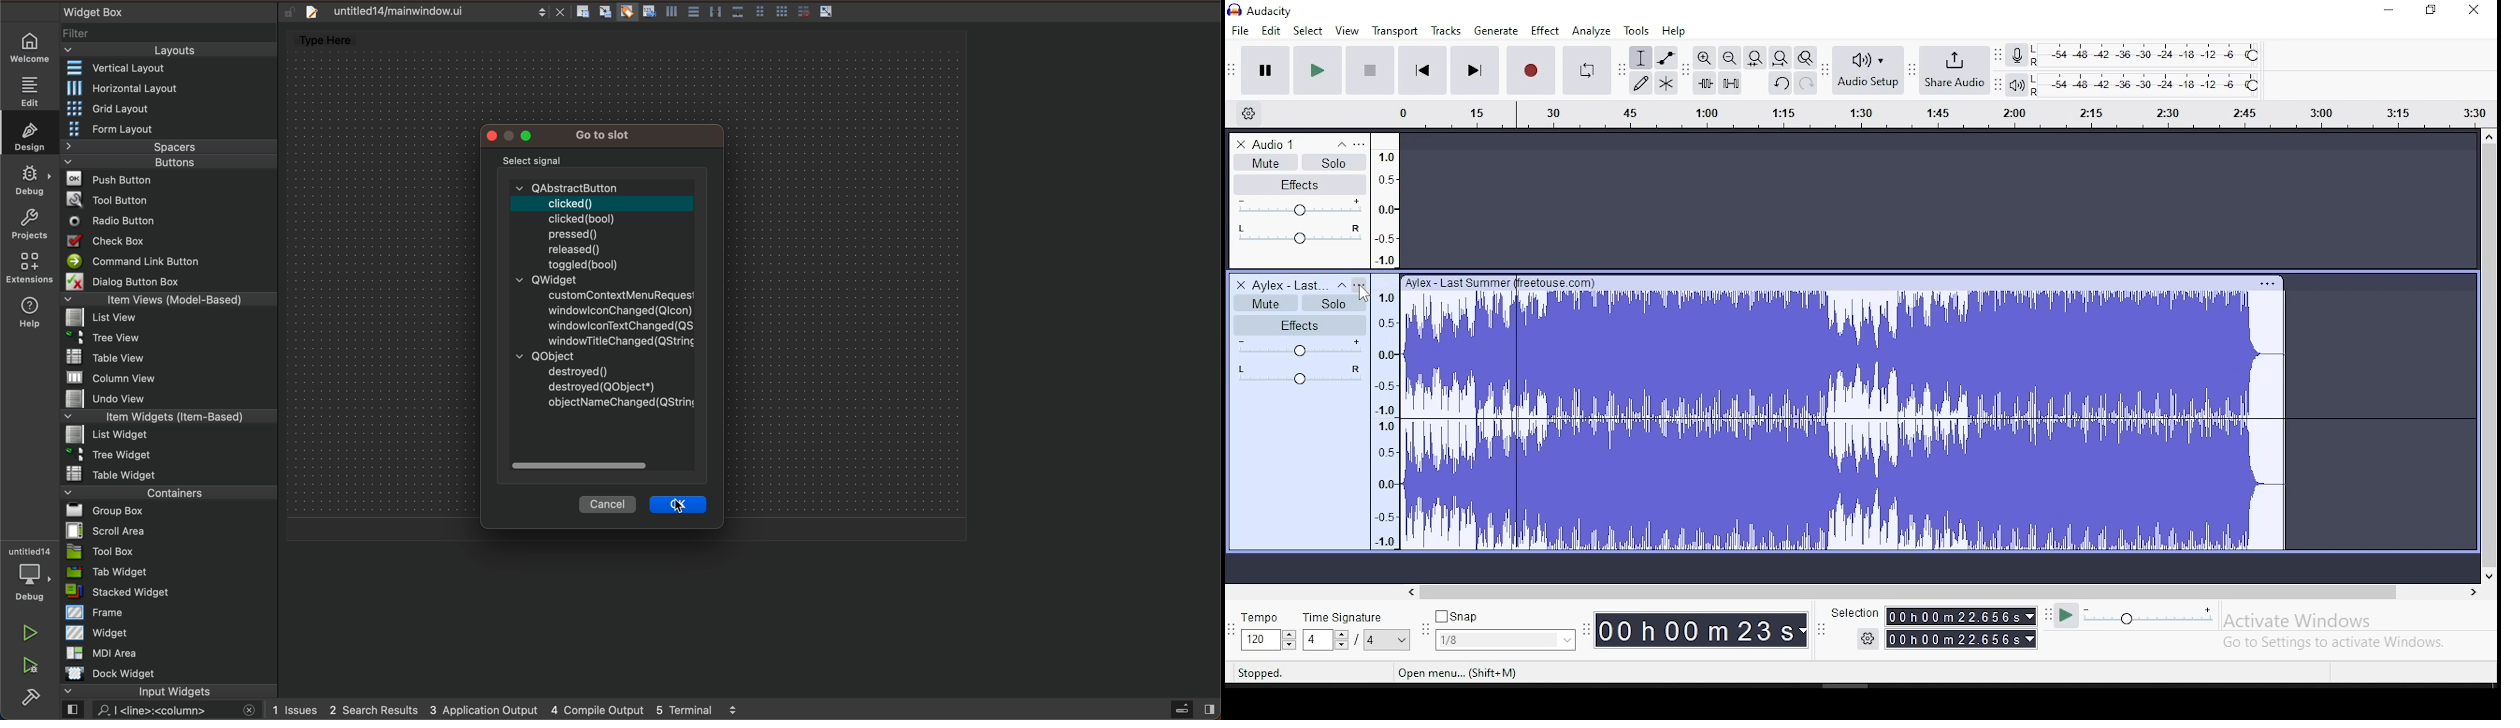  I want to click on Extensions, so click(27, 268).